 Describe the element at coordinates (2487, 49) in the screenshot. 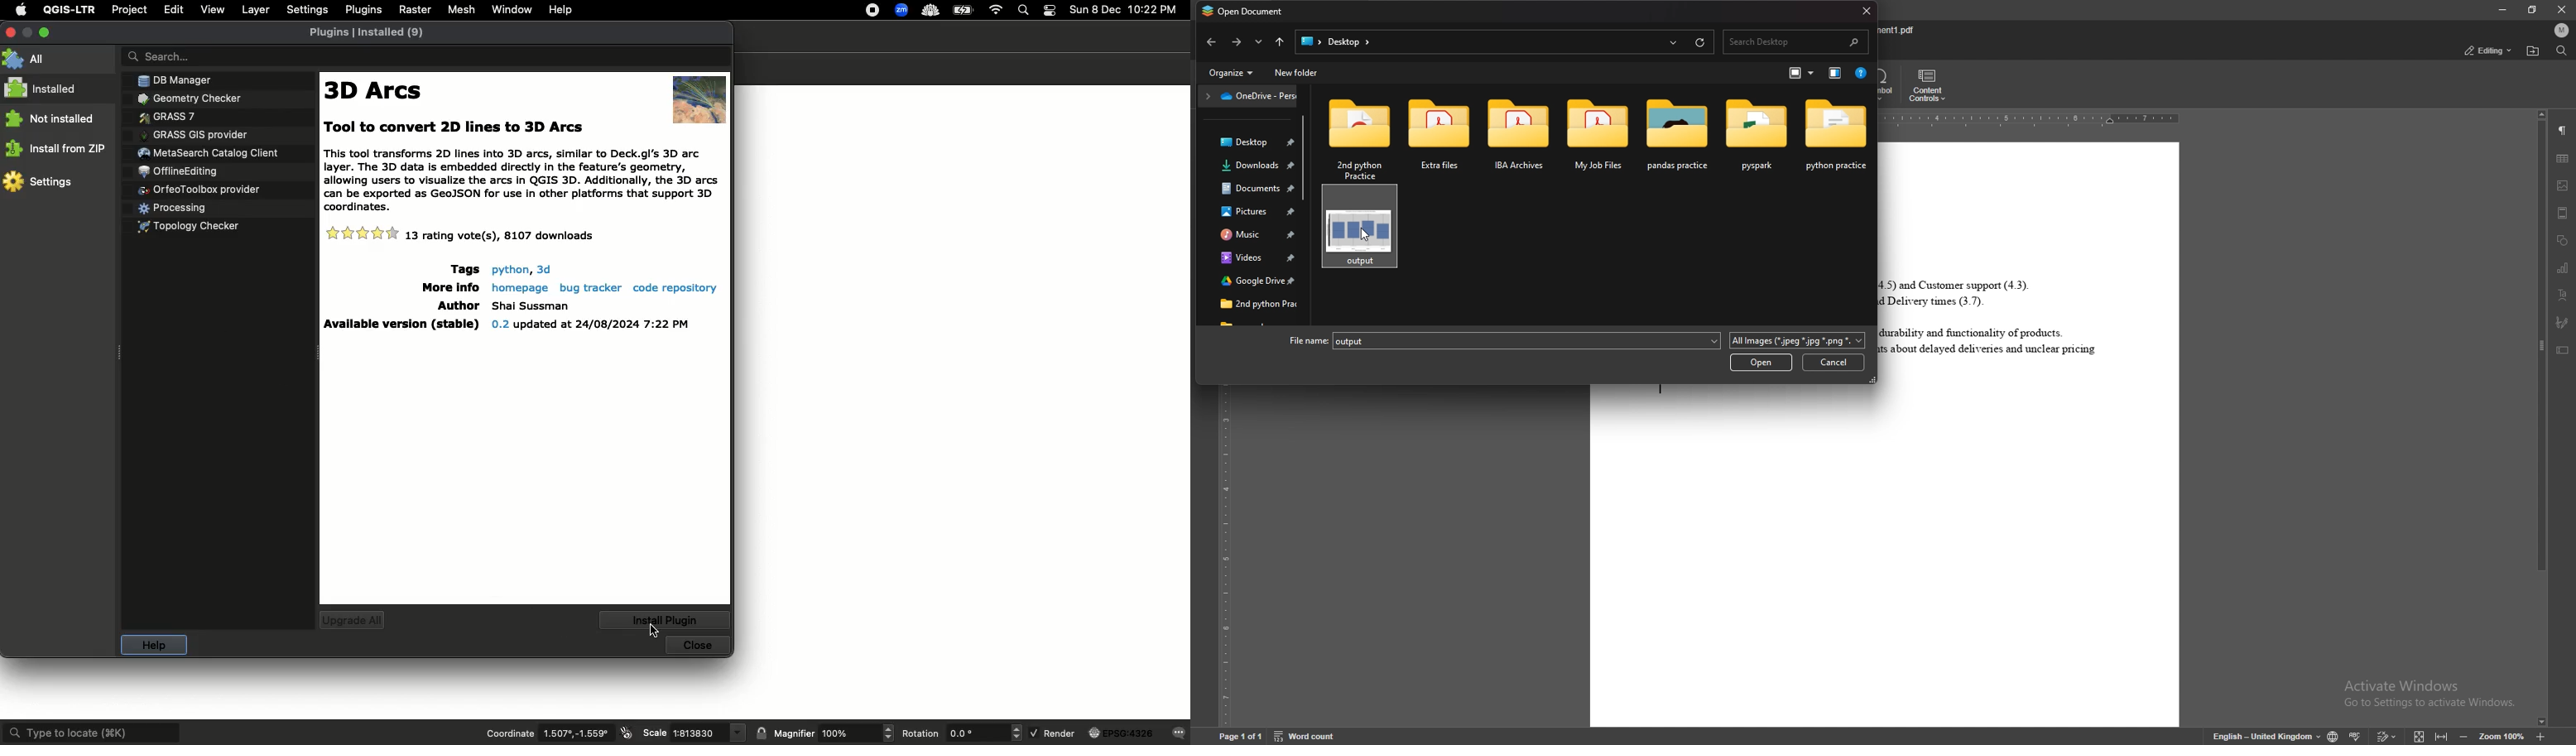

I see `status` at that location.